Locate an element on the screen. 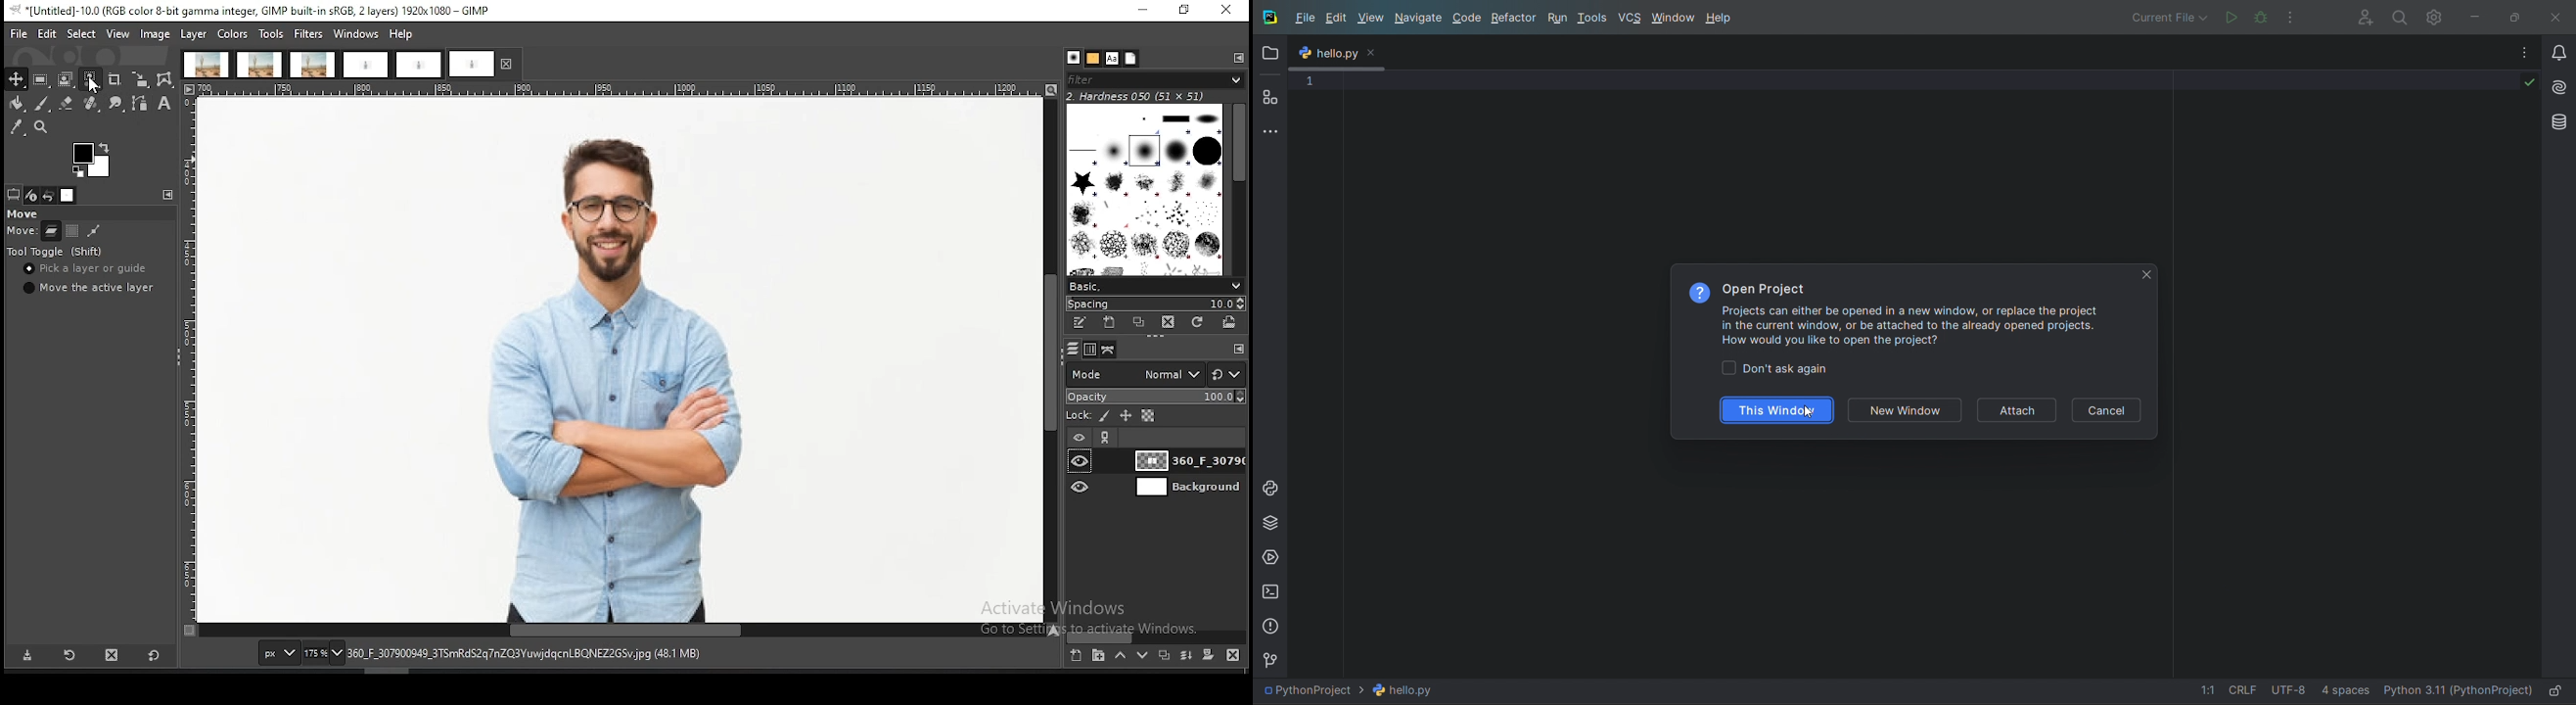 Image resolution: width=2576 pixels, height=728 pixels. lock alpha channel is located at coordinates (1148, 416).